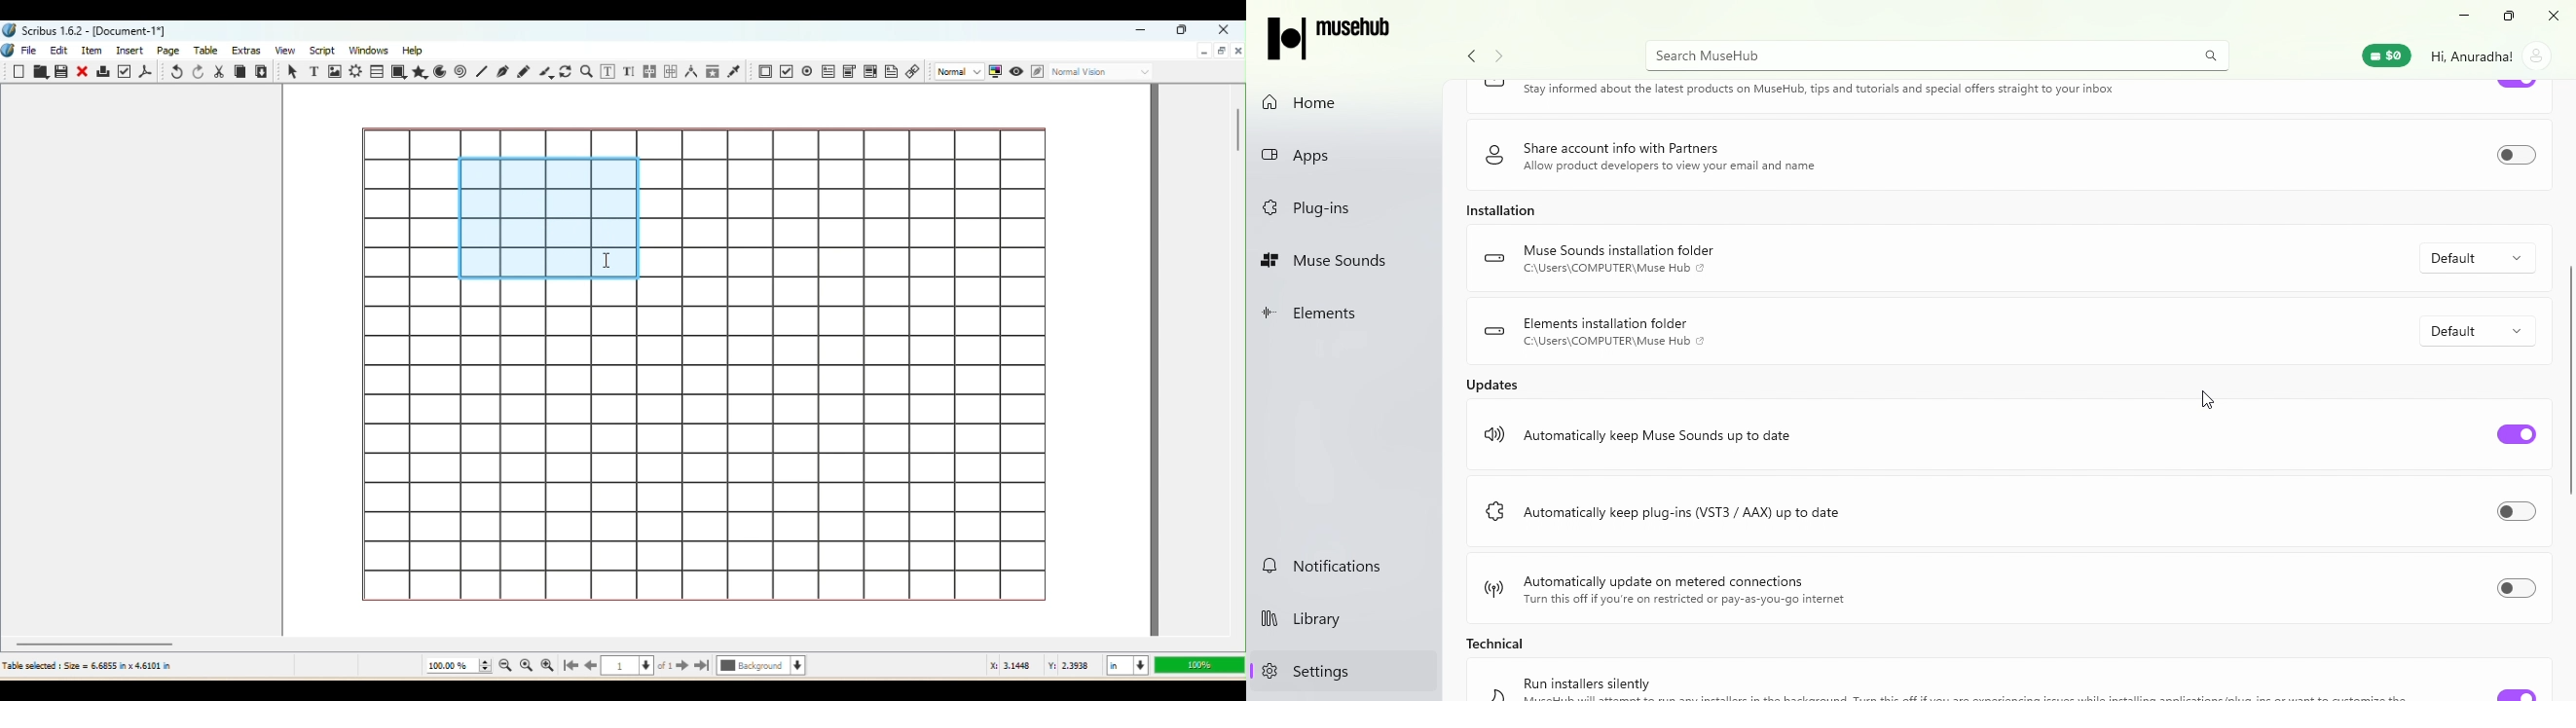 The image size is (2576, 728). I want to click on Calligraphic line, so click(544, 72).